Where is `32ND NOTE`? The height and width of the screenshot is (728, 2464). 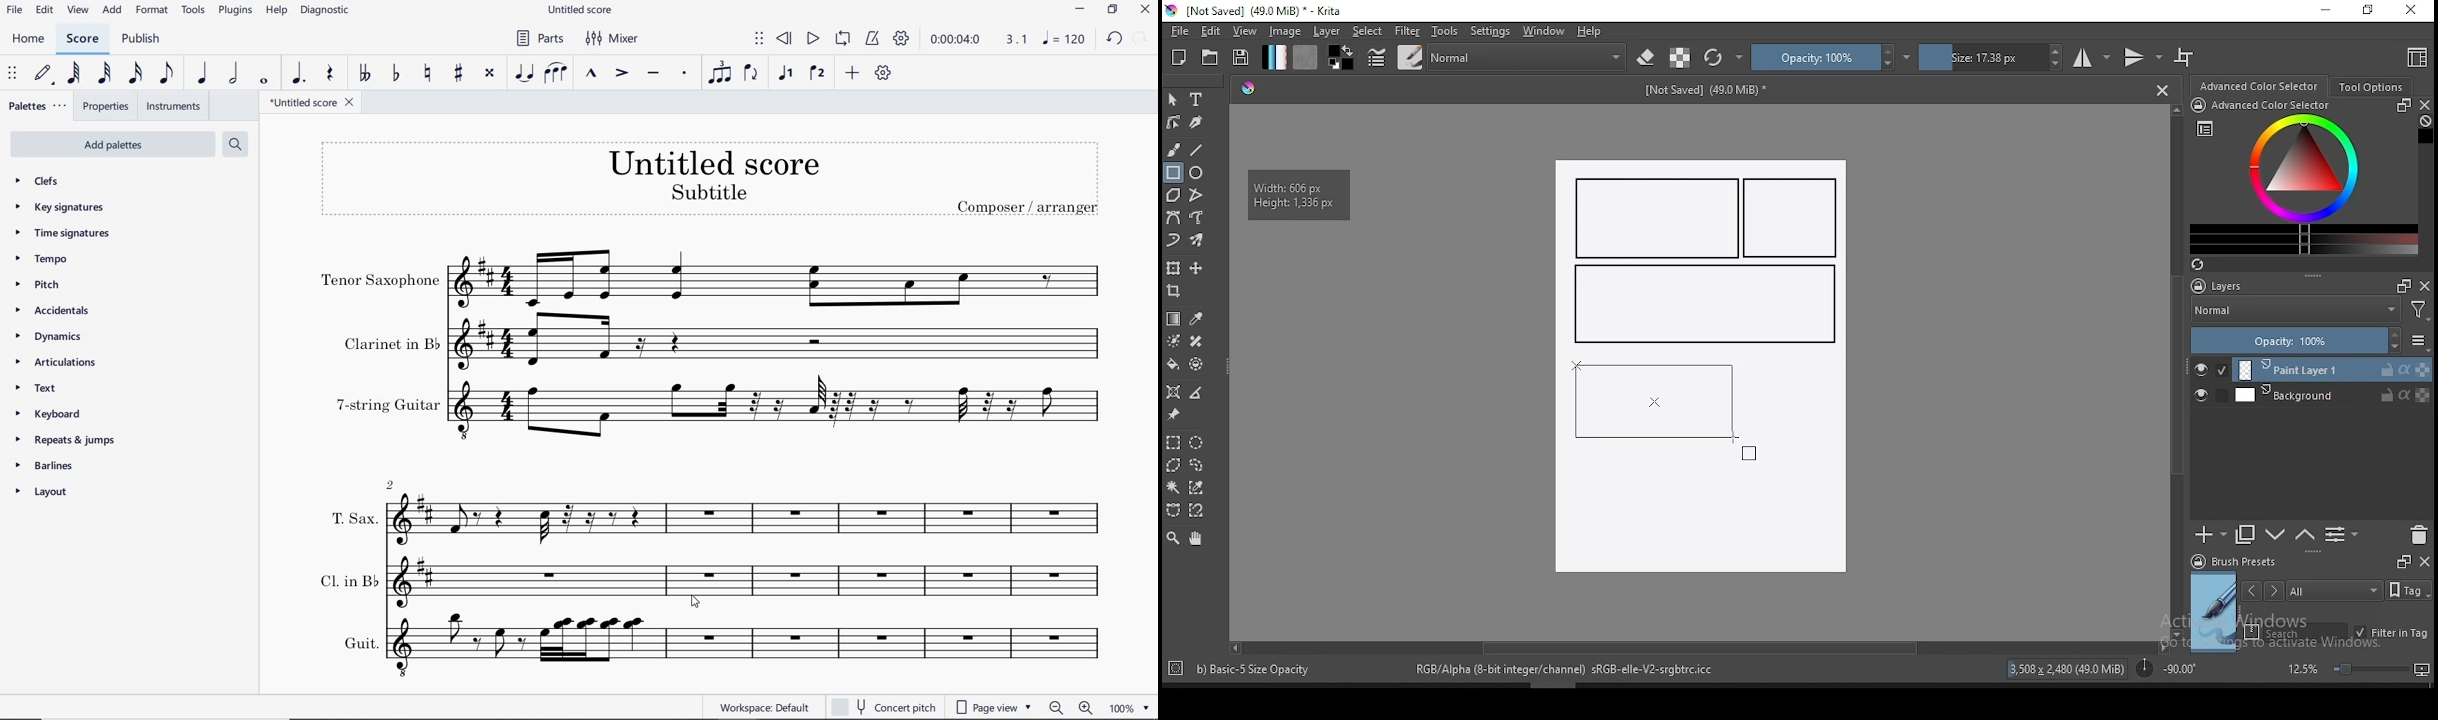 32ND NOTE is located at coordinates (105, 74).